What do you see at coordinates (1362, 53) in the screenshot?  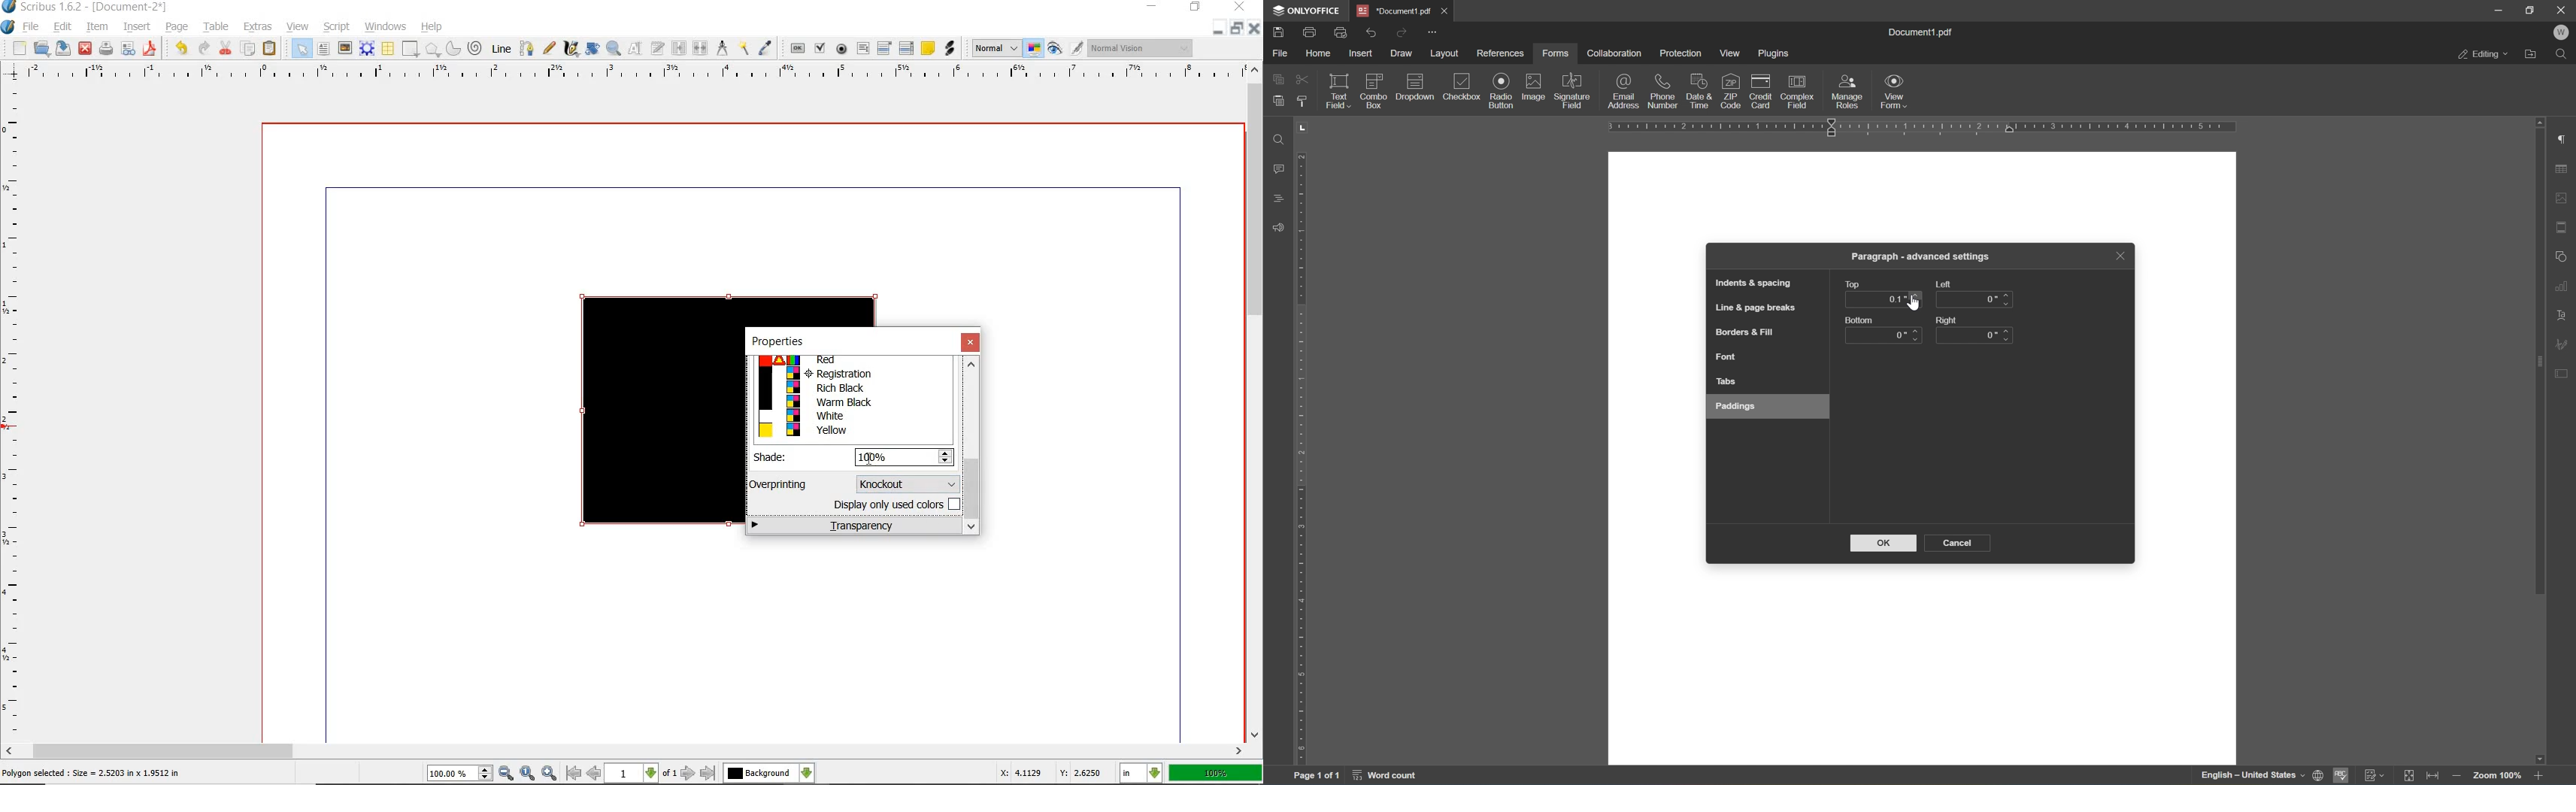 I see `insert` at bounding box center [1362, 53].